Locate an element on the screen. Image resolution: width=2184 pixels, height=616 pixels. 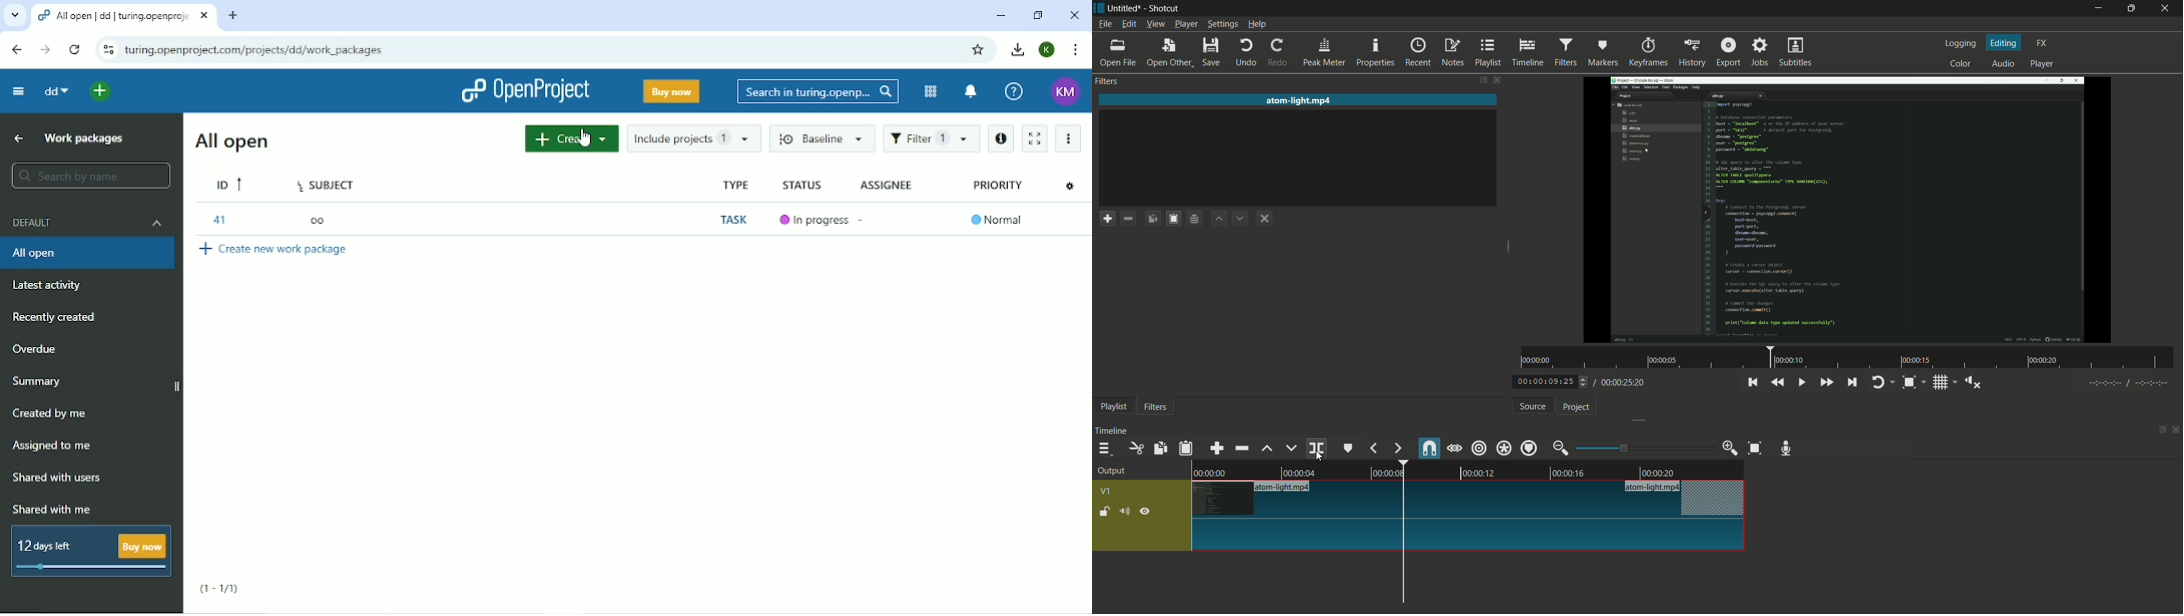
Help is located at coordinates (1014, 92).